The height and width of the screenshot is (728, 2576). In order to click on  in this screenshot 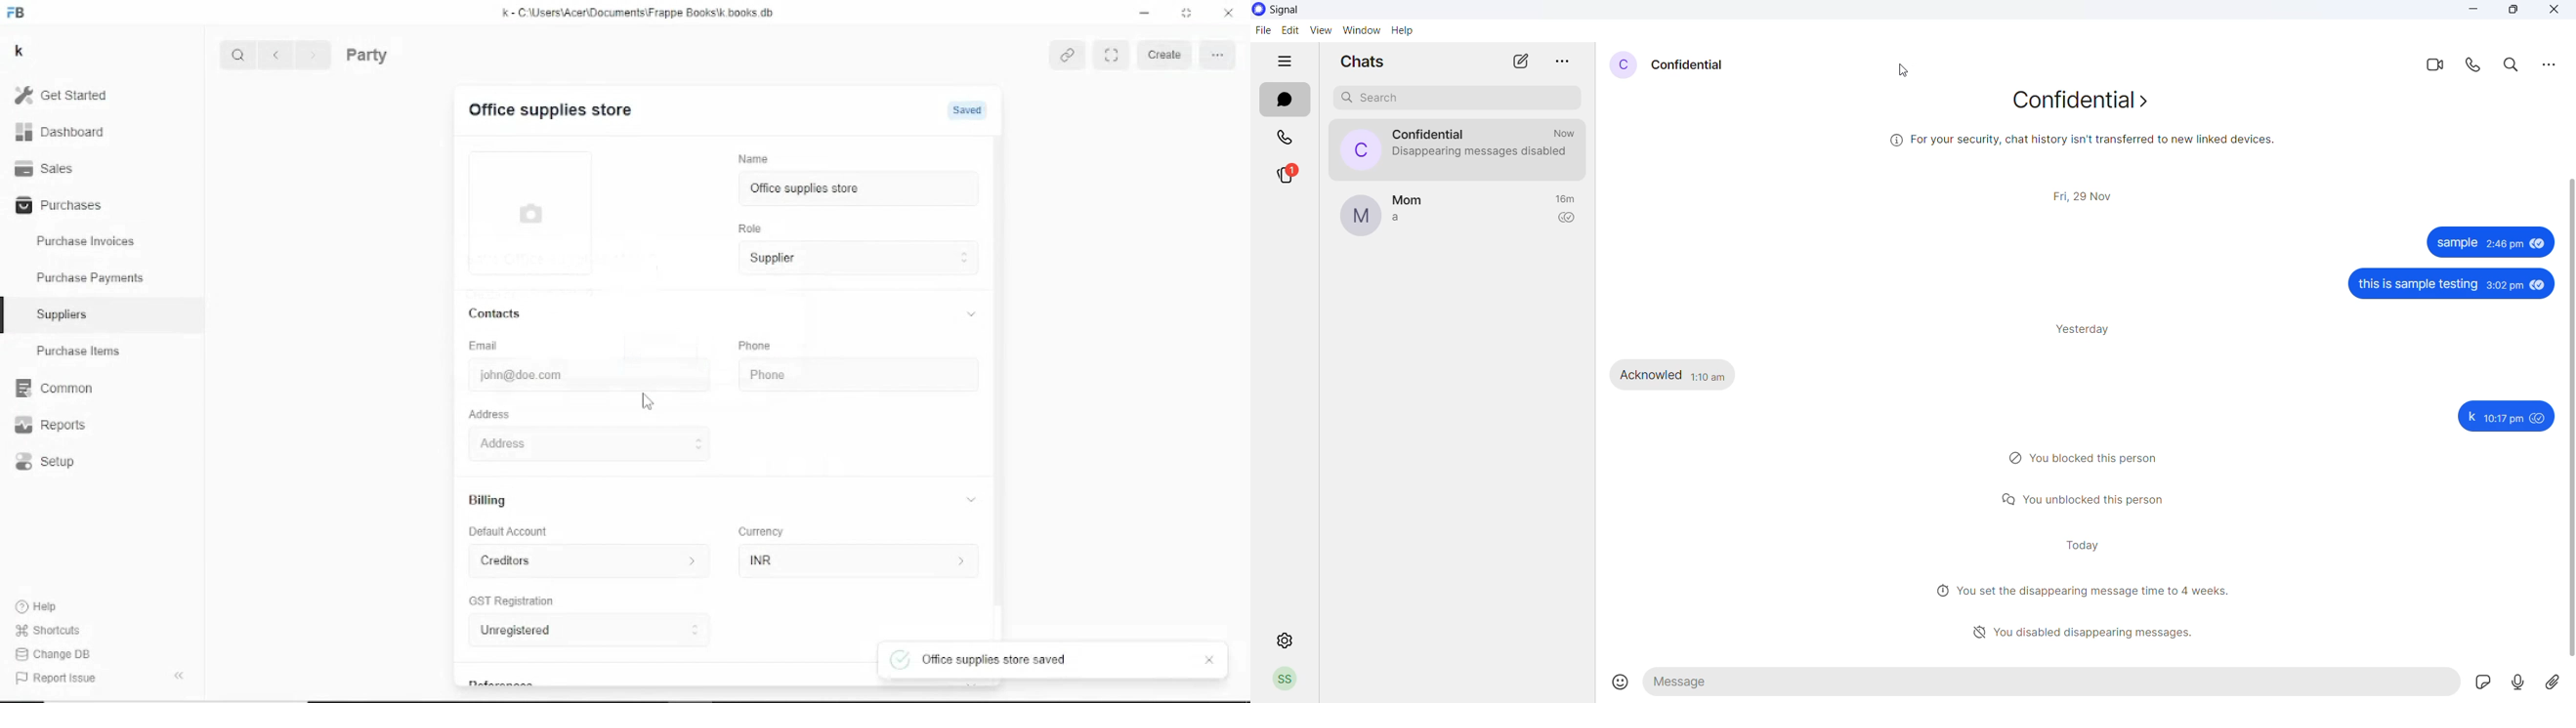, I will do `click(2083, 101)`.